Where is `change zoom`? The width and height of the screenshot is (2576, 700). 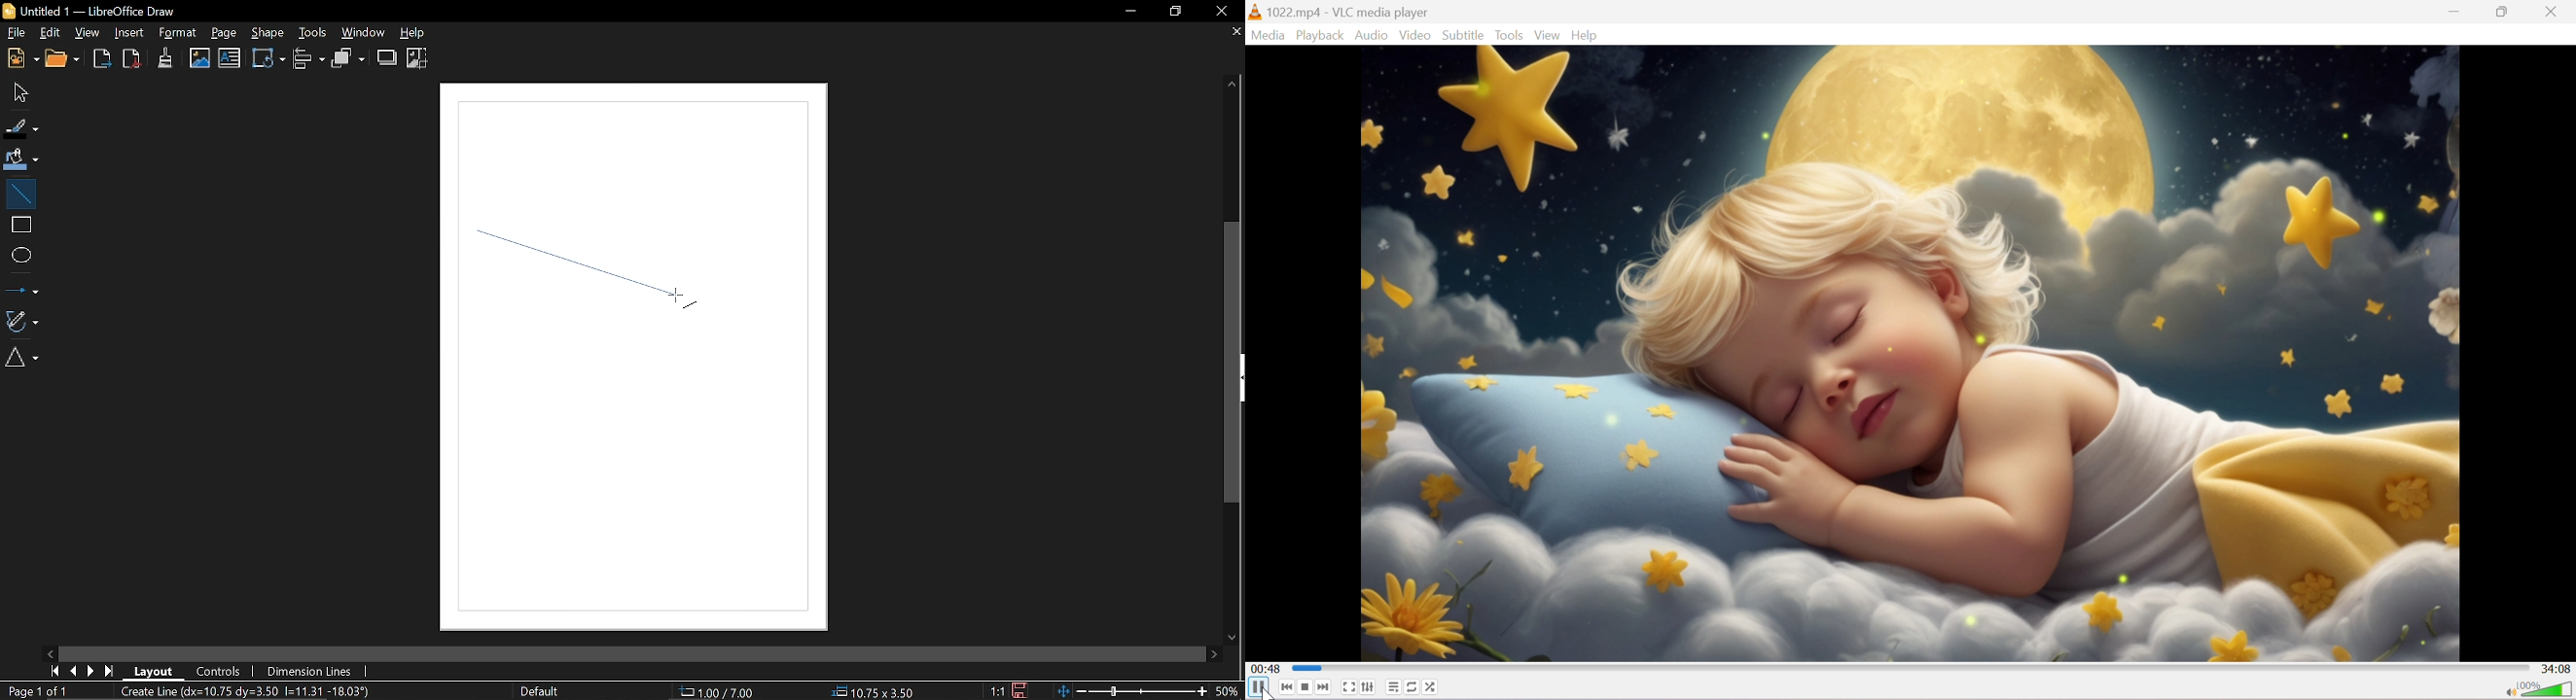 change zoom is located at coordinates (1132, 691).